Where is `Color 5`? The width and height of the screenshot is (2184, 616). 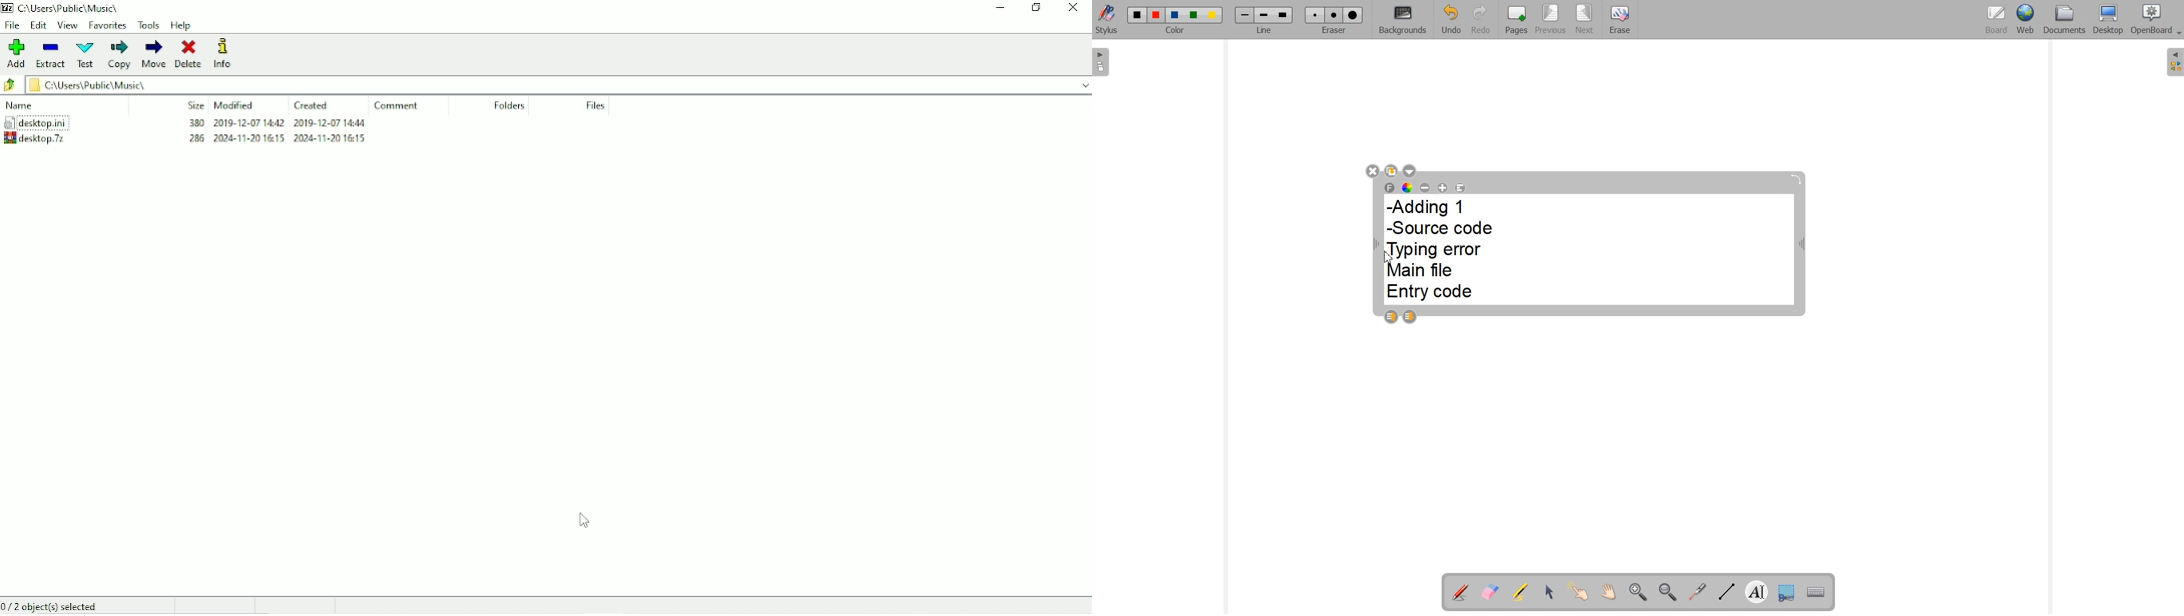 Color 5 is located at coordinates (1213, 15).